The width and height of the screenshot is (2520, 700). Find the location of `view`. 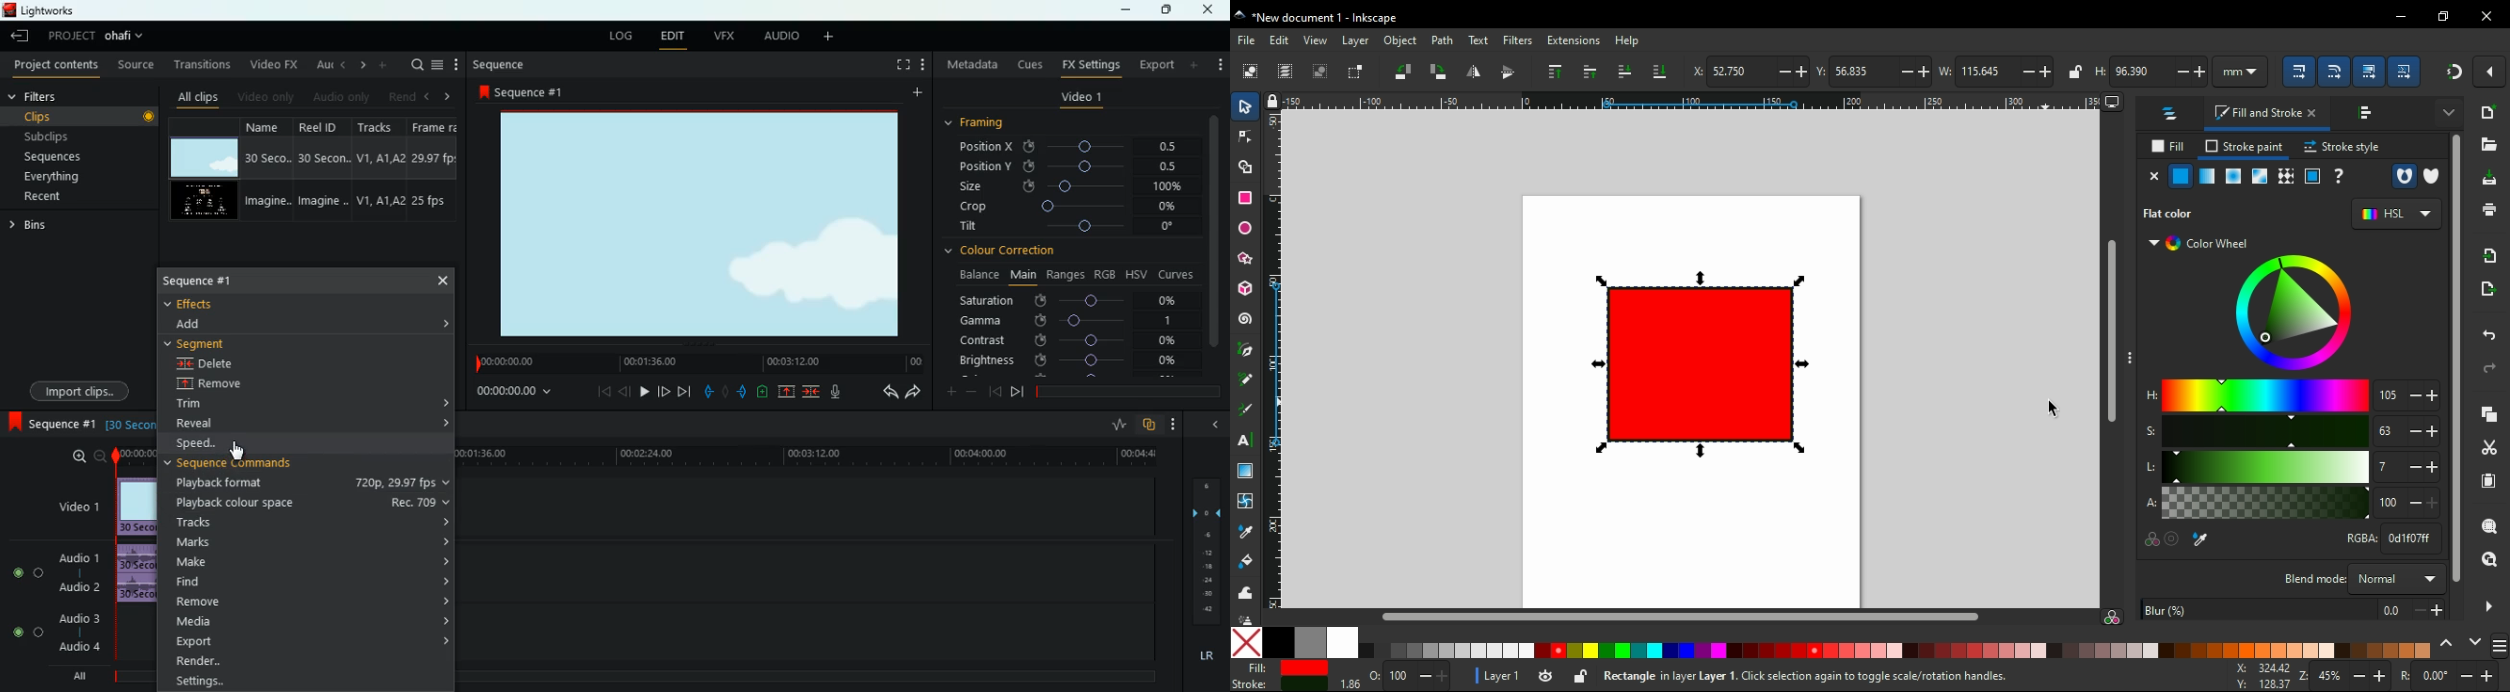

view is located at coordinates (1314, 40).